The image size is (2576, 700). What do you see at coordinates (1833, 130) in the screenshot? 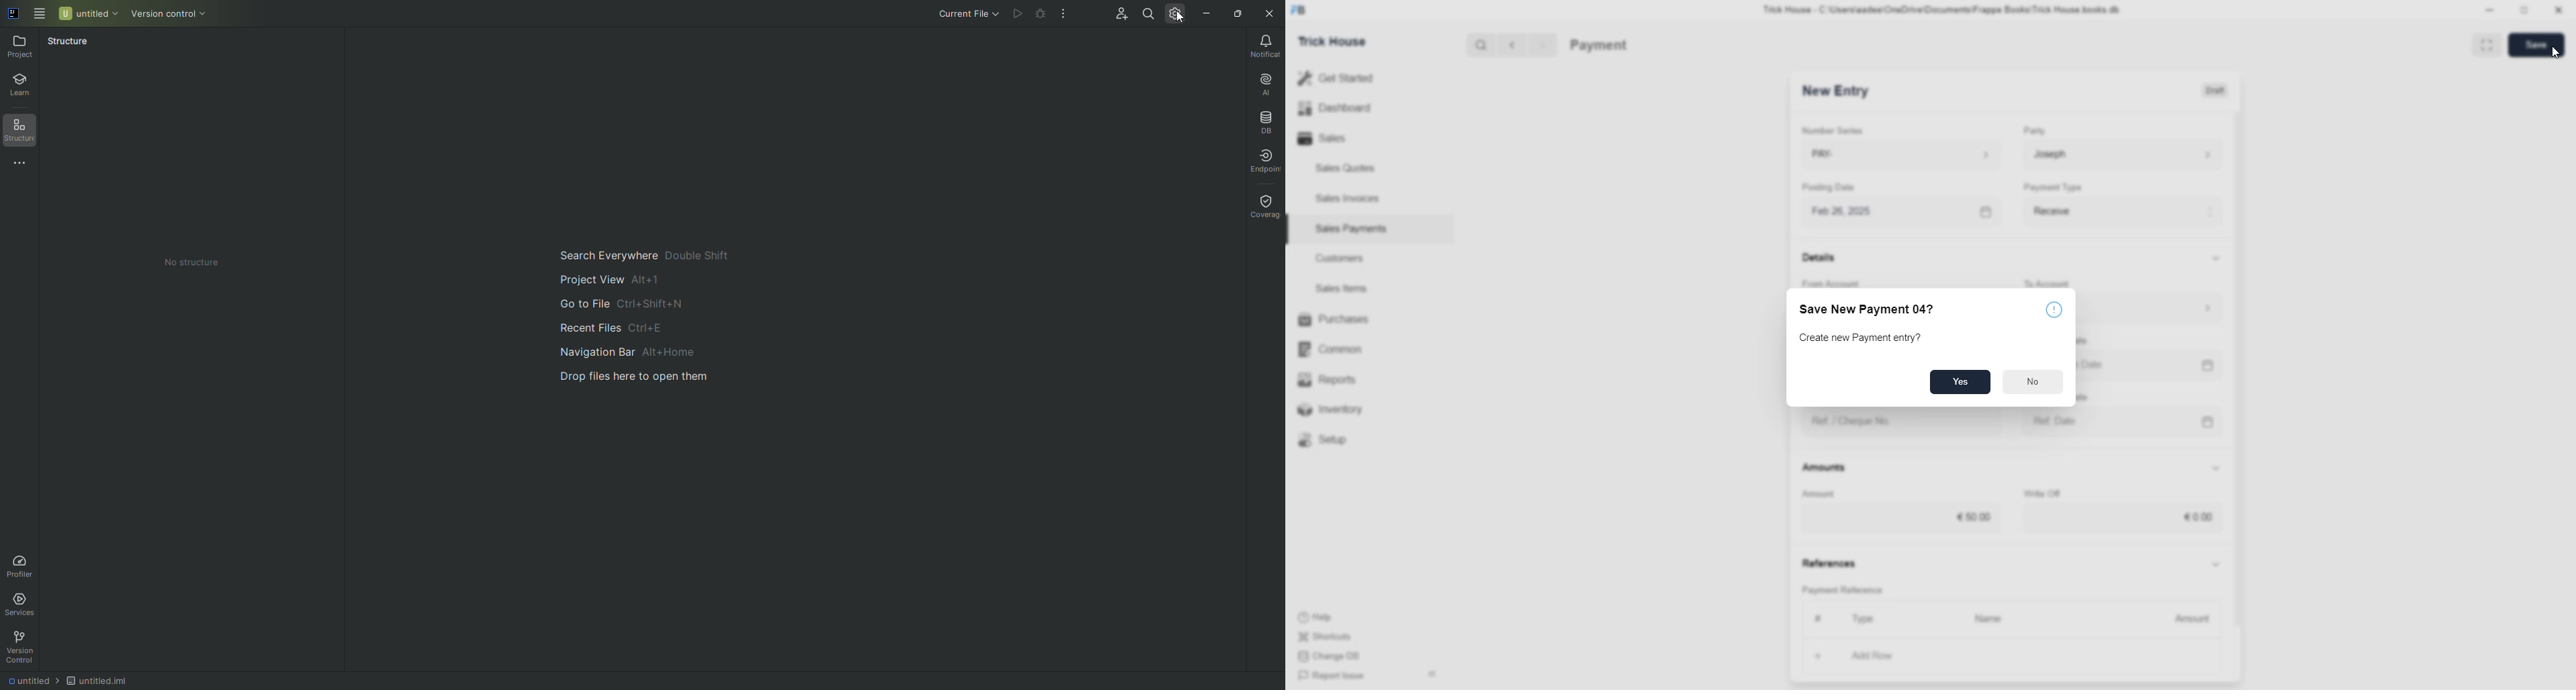
I see `Number Series` at bounding box center [1833, 130].